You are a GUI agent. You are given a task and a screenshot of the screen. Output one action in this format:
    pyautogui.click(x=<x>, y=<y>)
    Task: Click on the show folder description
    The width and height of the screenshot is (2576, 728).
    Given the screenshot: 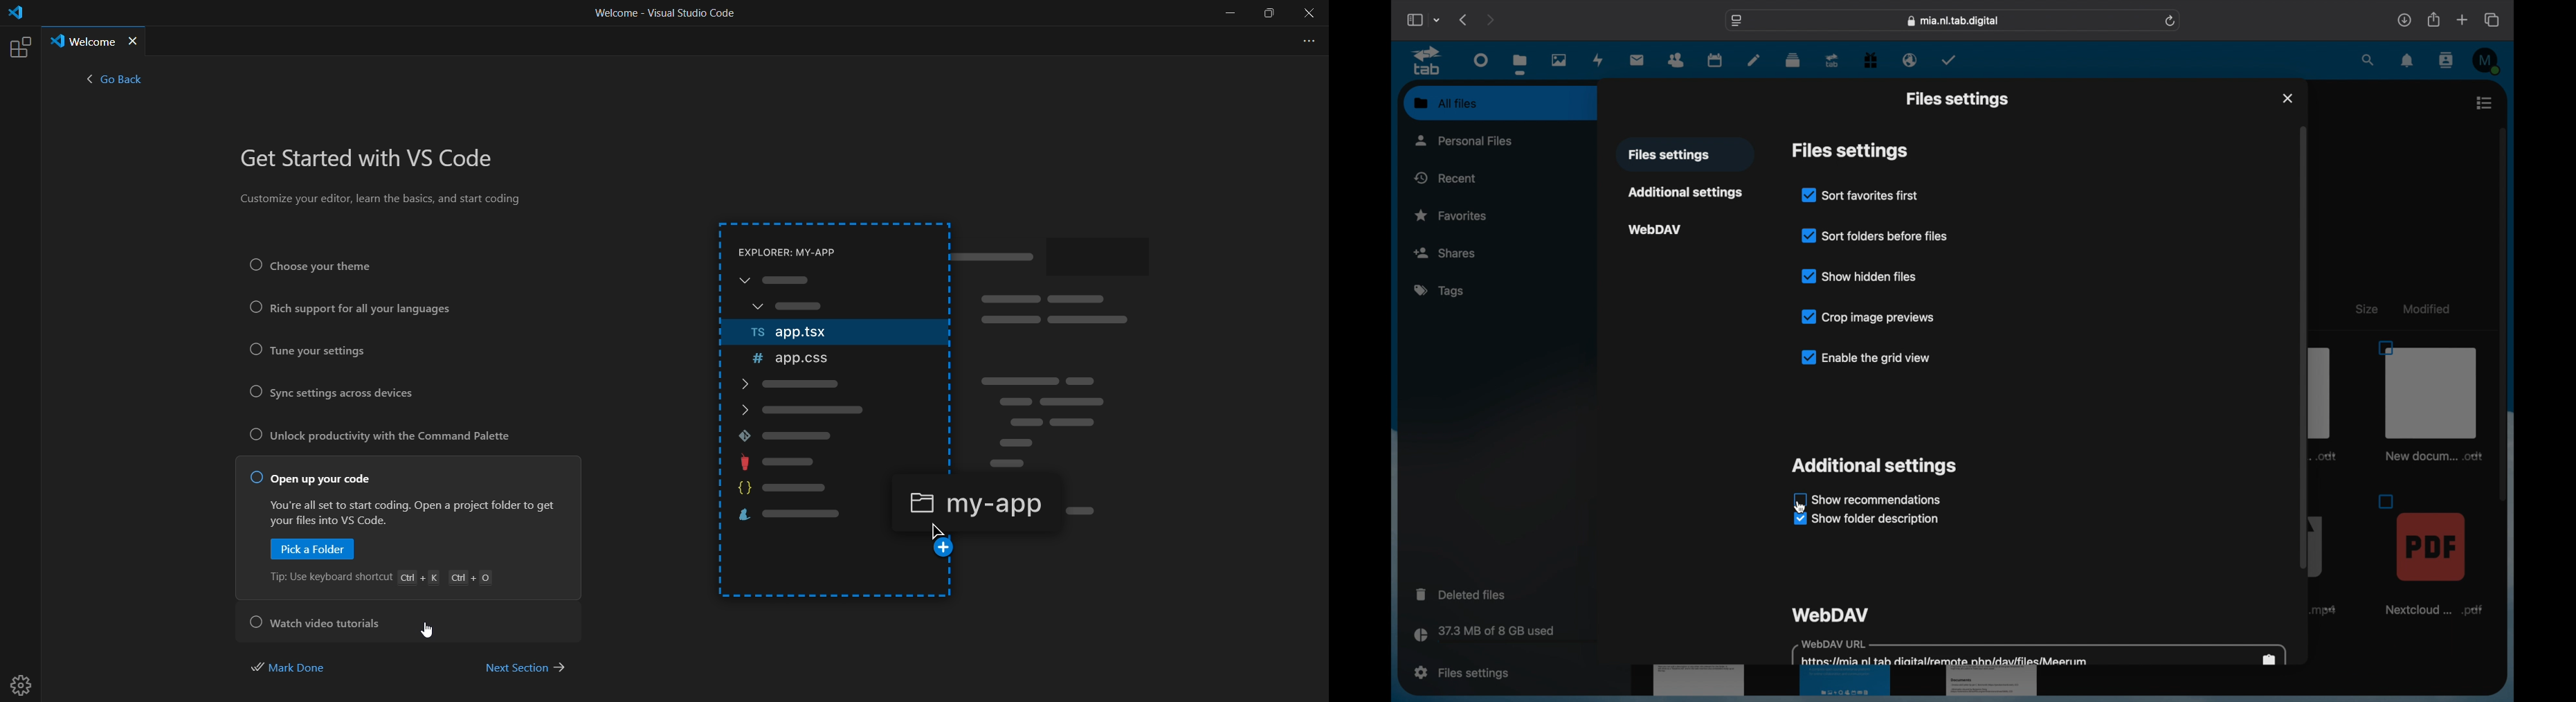 What is the action you would take?
    pyautogui.click(x=1868, y=520)
    